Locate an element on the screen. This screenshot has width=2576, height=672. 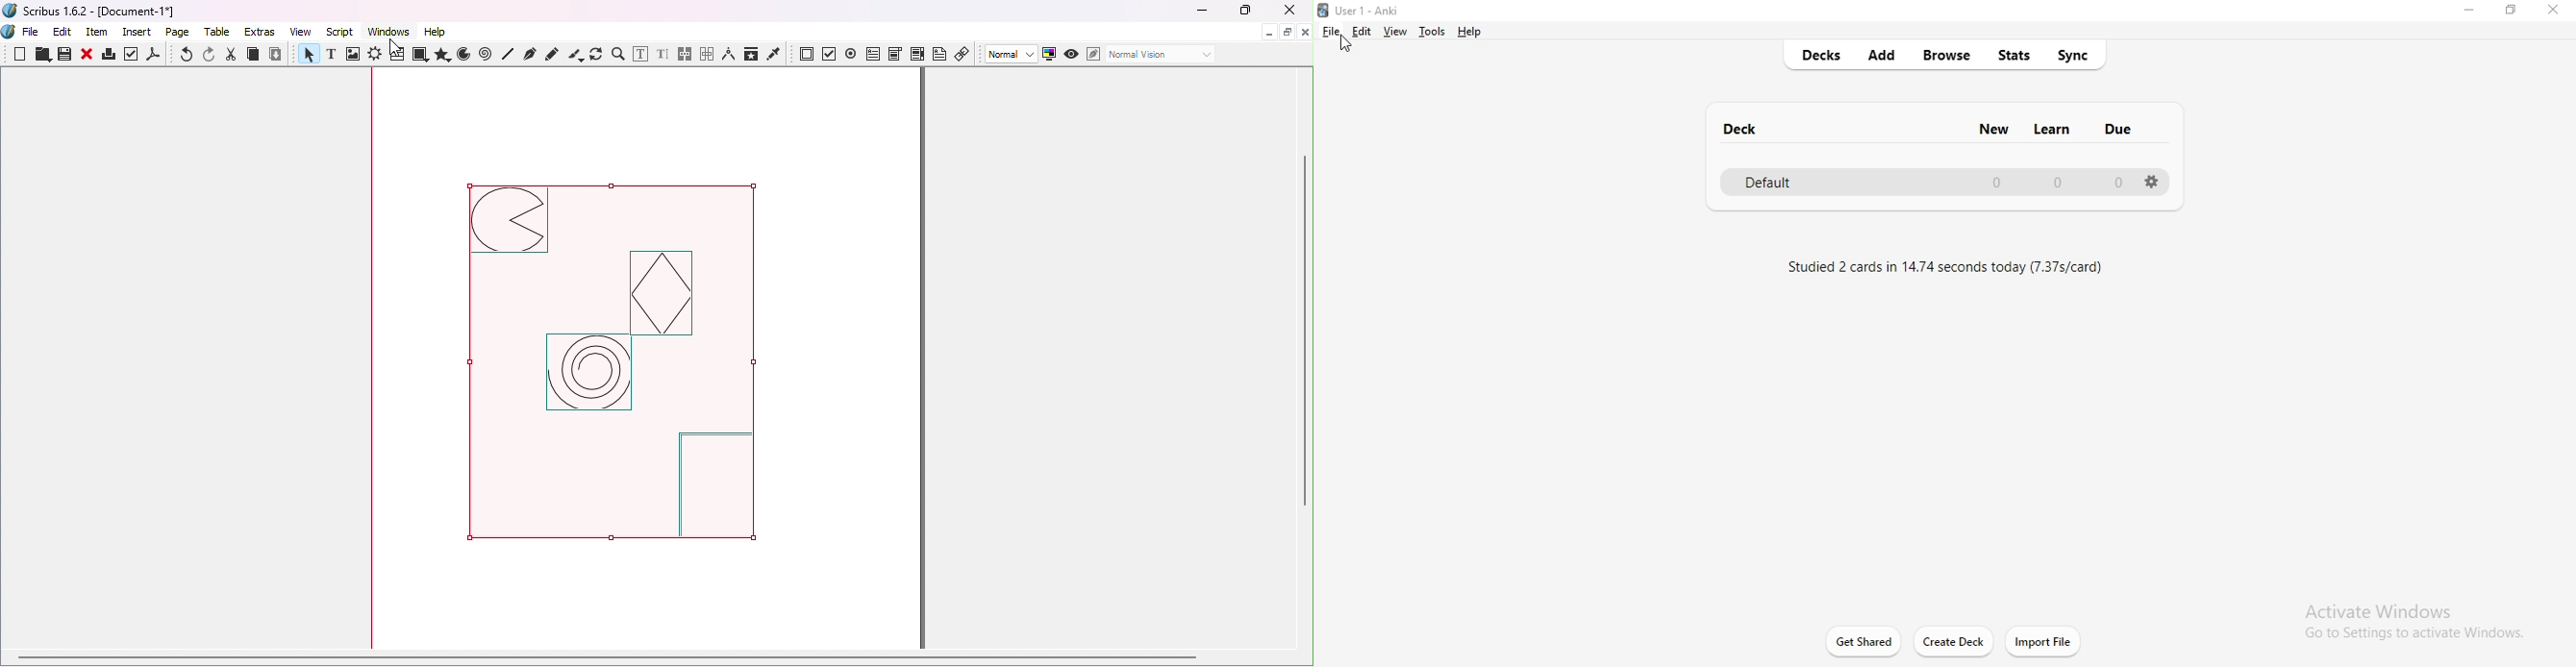
Print is located at coordinates (108, 57).